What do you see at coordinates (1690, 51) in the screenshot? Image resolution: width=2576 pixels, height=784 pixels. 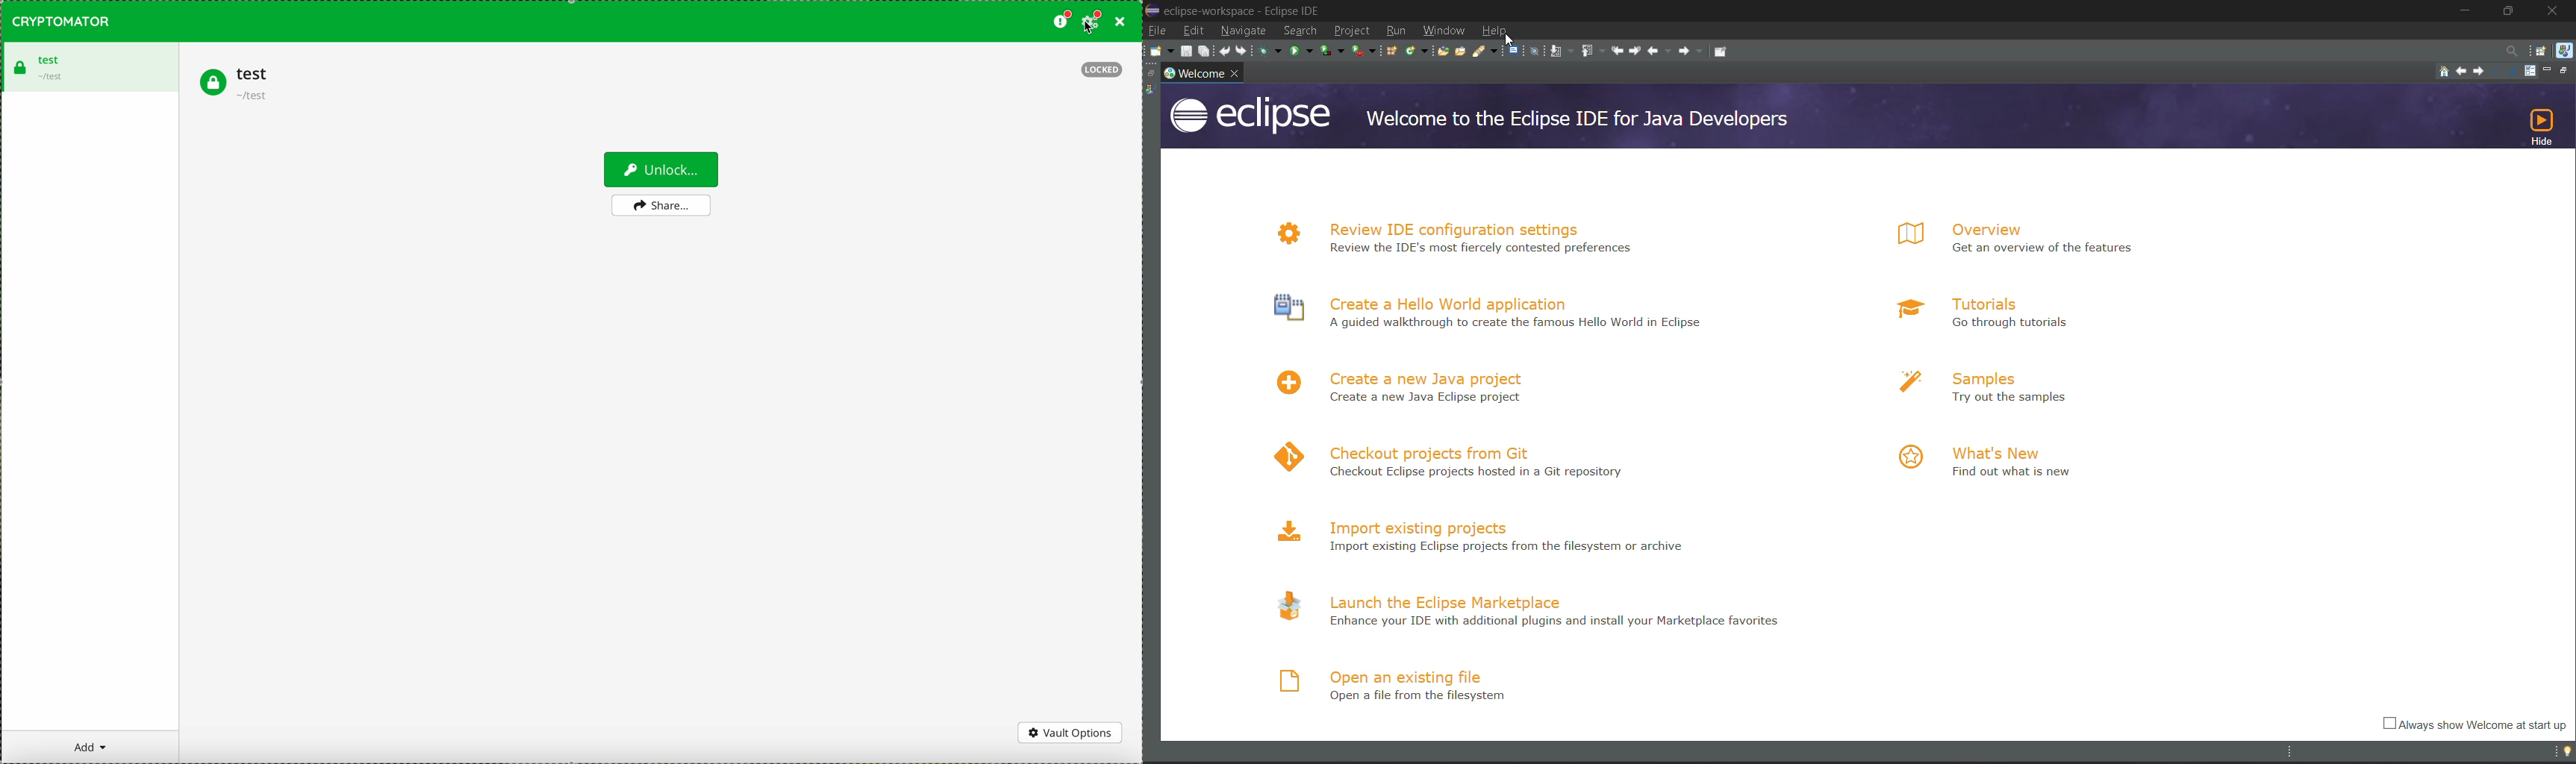 I see `forward` at bounding box center [1690, 51].